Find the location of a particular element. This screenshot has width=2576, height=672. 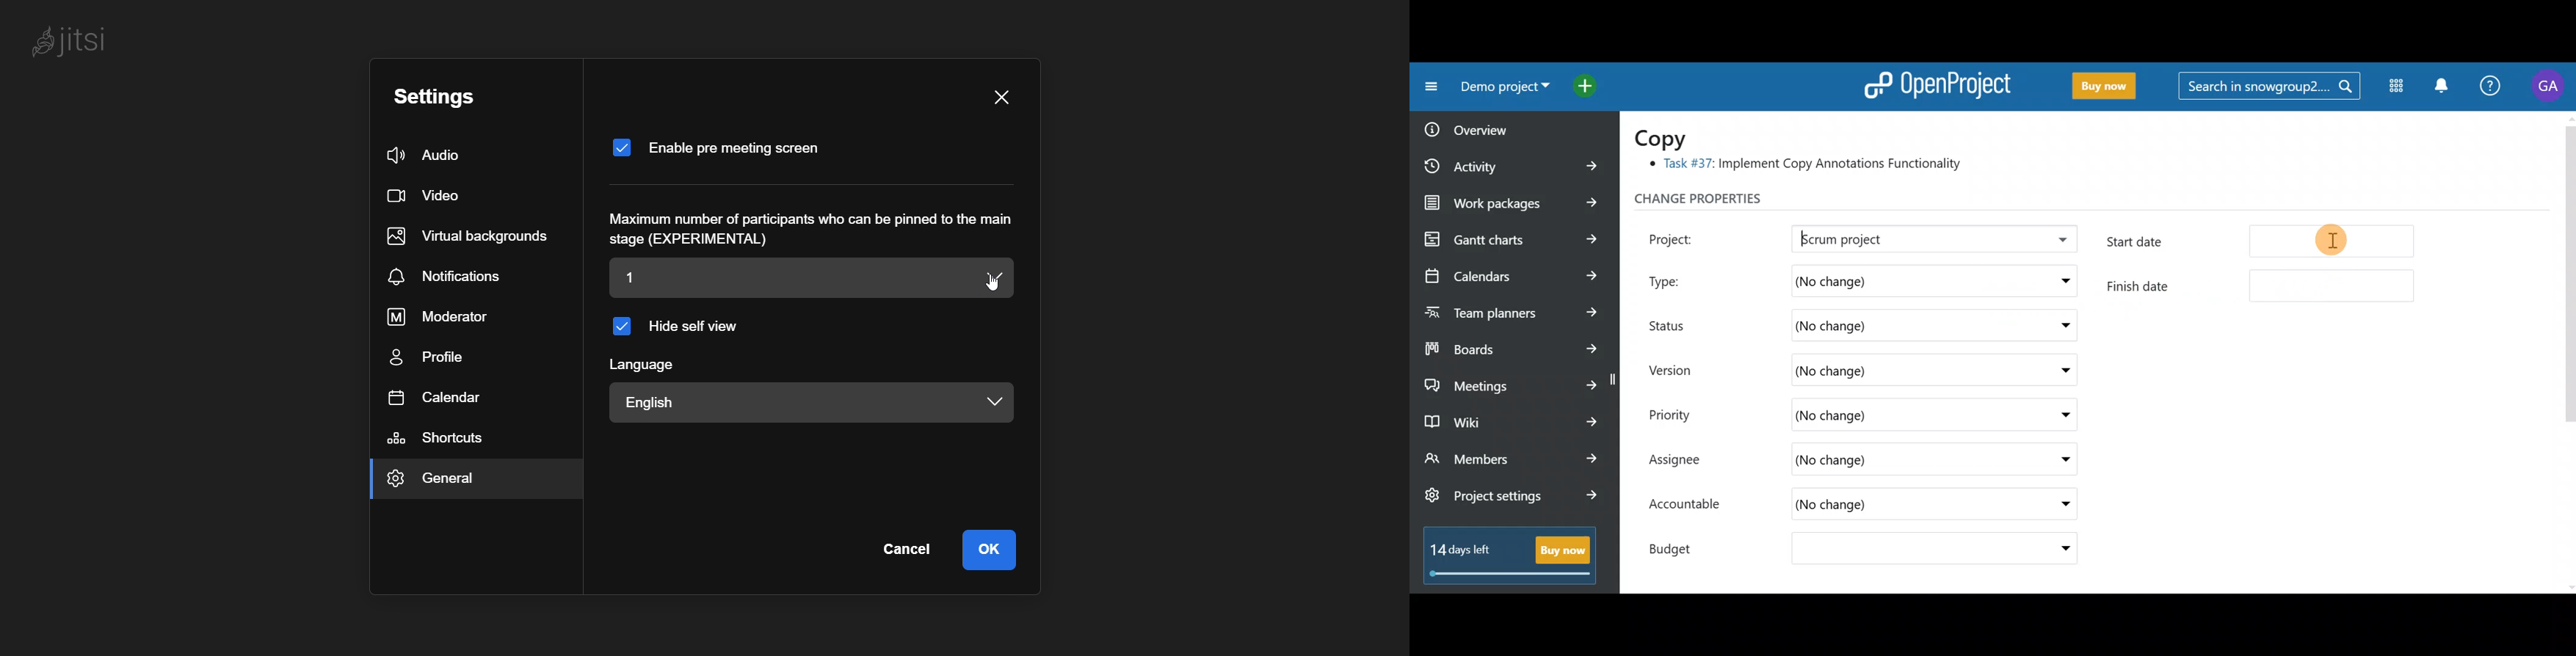

setting is located at coordinates (436, 97).